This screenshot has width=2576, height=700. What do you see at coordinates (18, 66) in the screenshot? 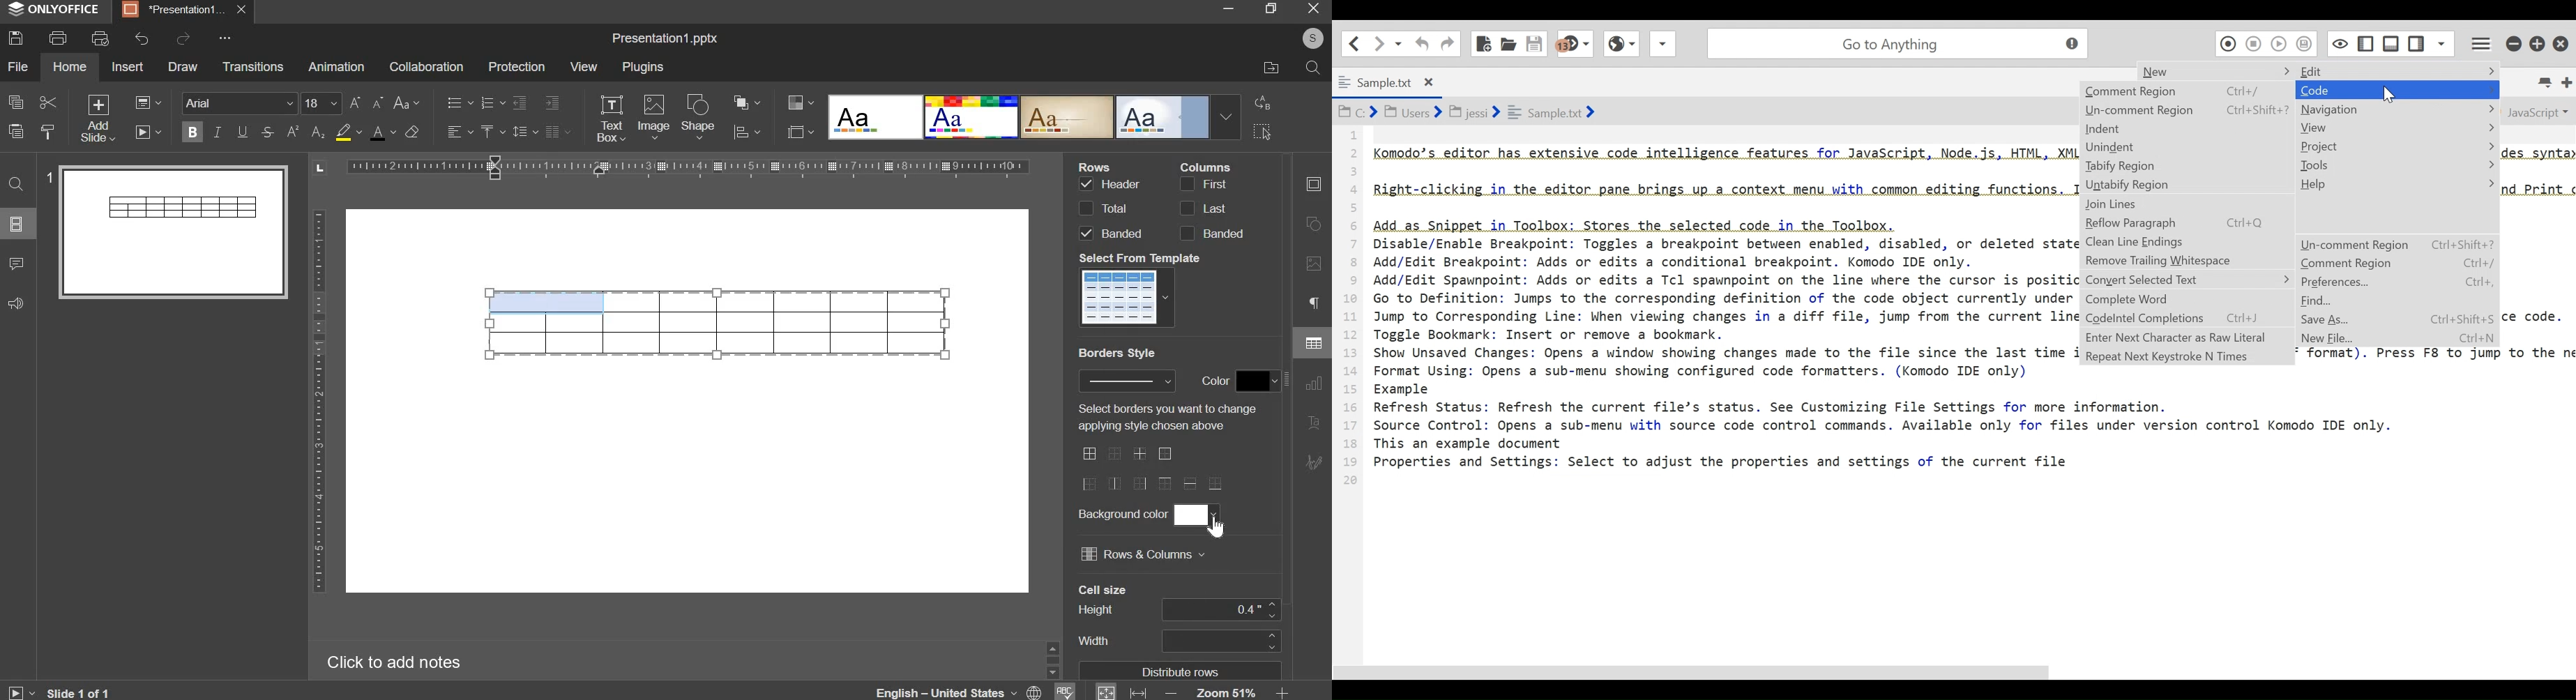
I see `file` at bounding box center [18, 66].